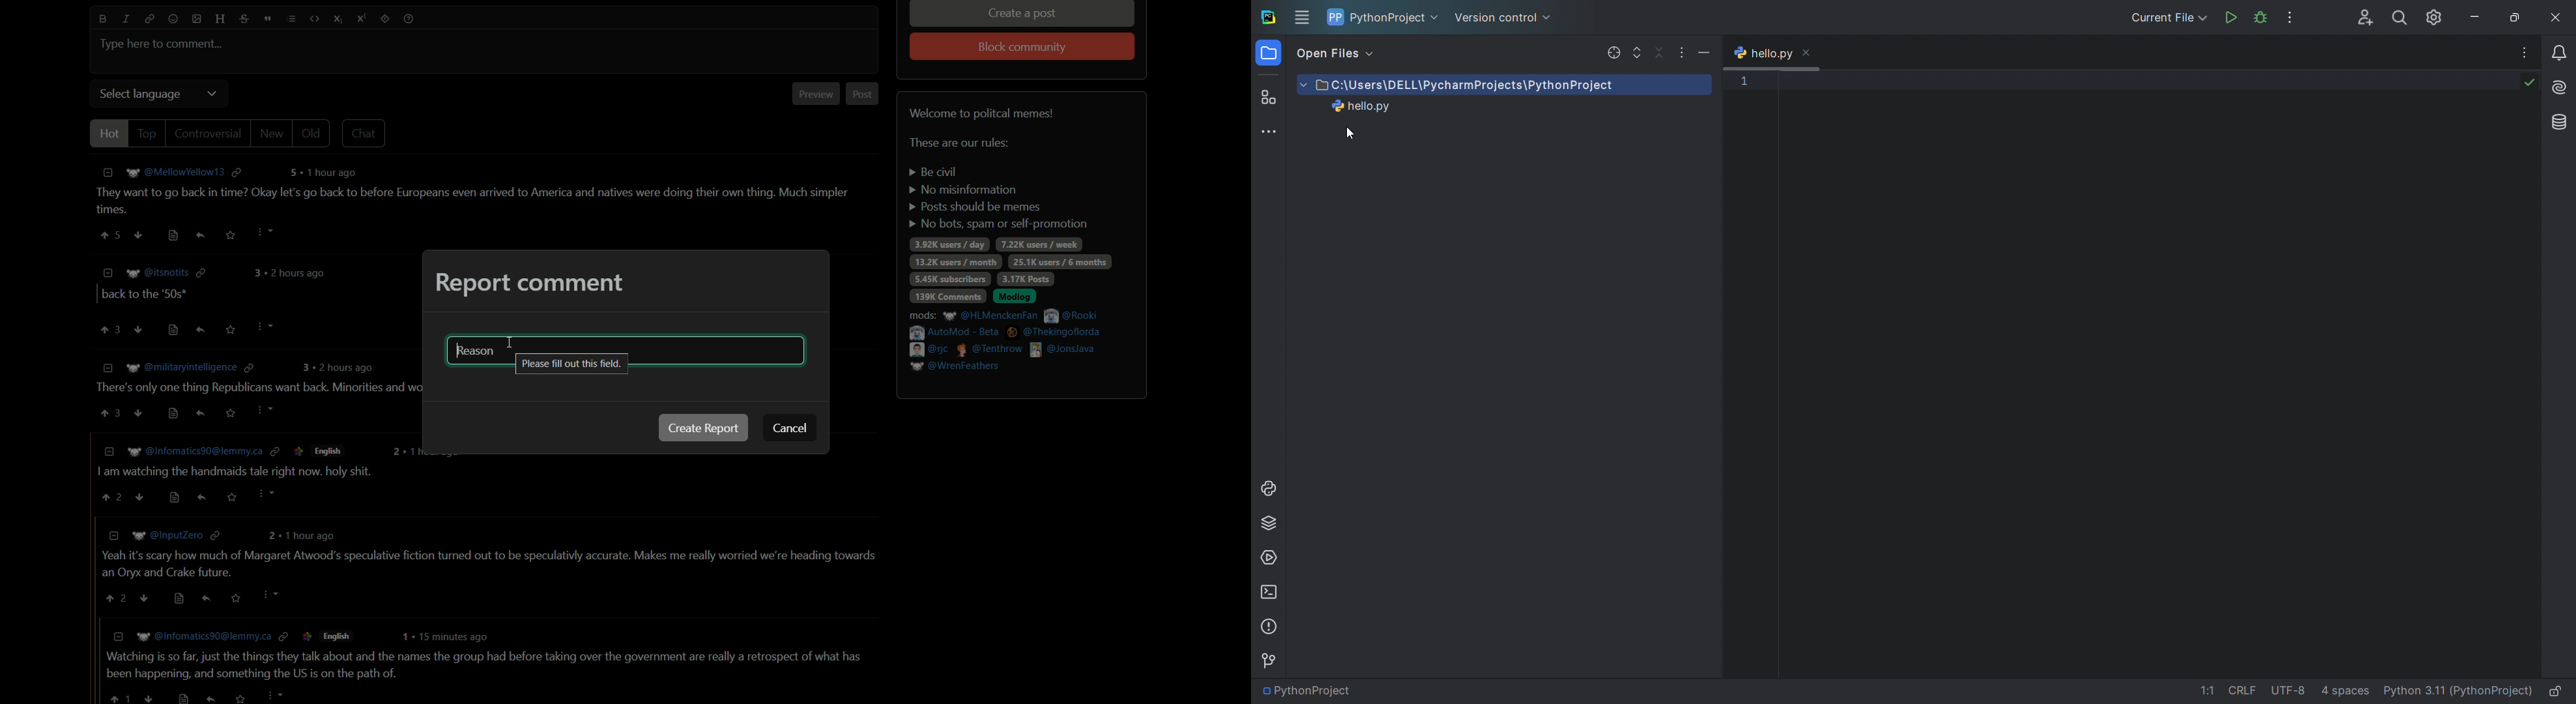  I want to click on run/debug options, so click(2163, 19).